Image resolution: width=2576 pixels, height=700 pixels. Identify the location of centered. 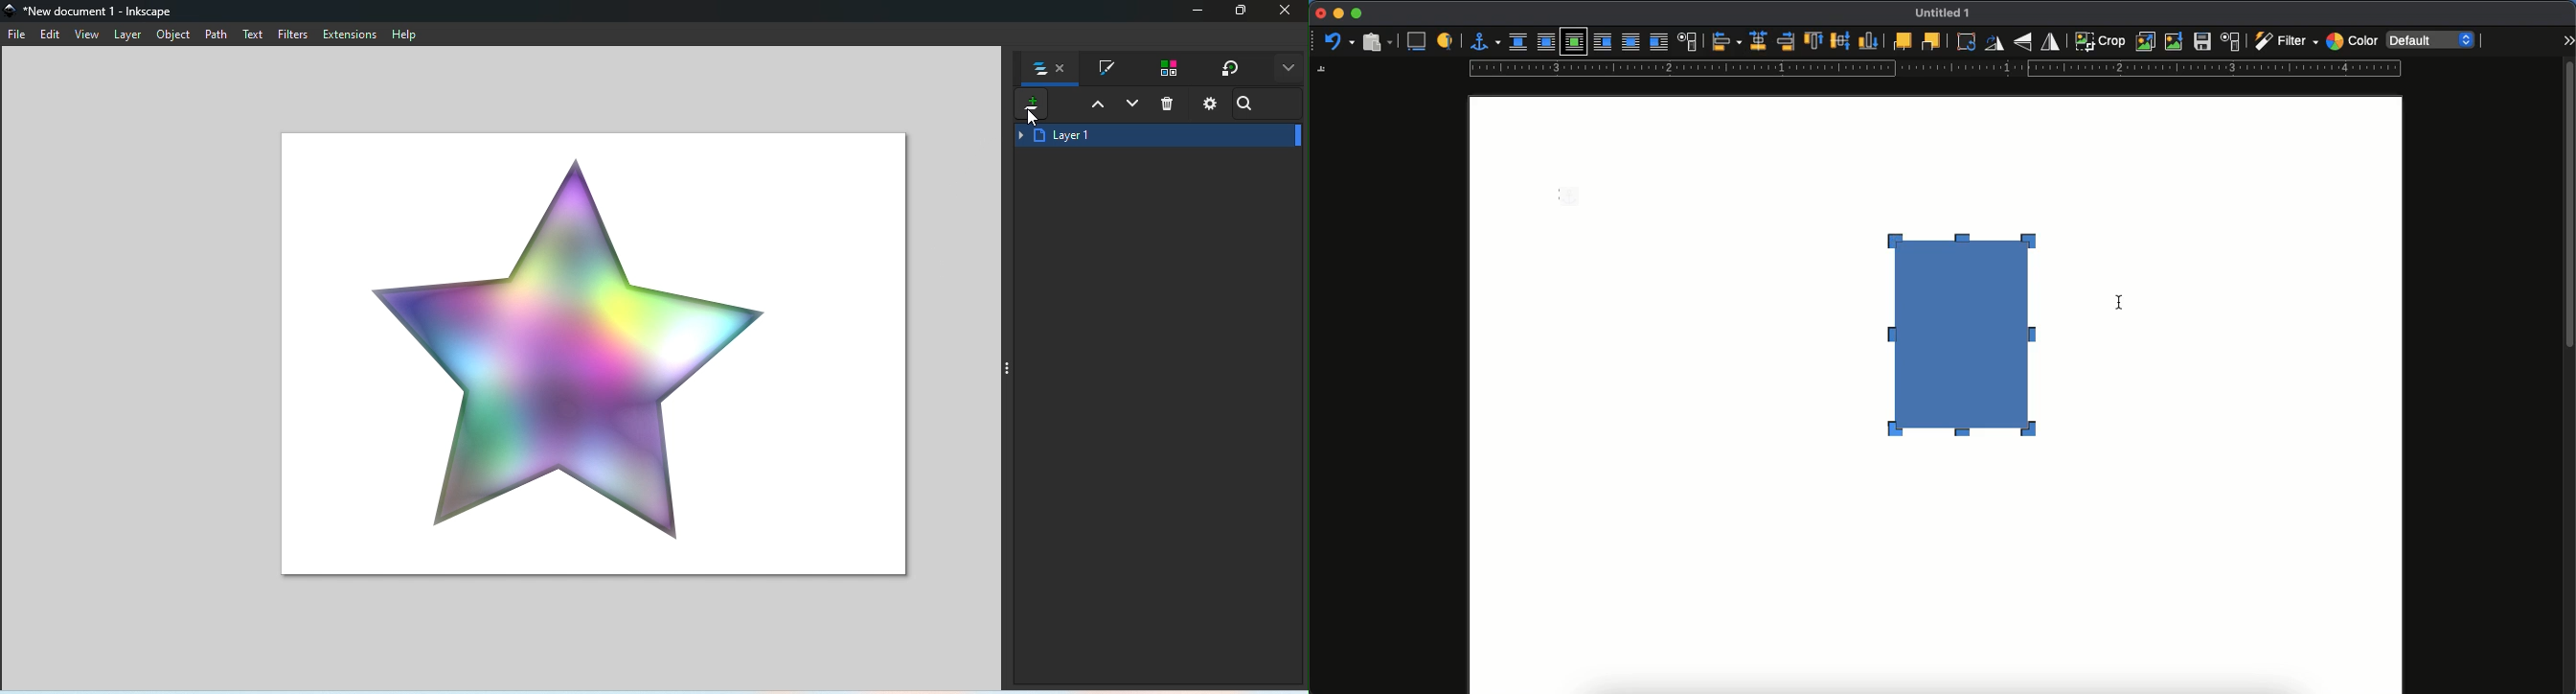
(1759, 41).